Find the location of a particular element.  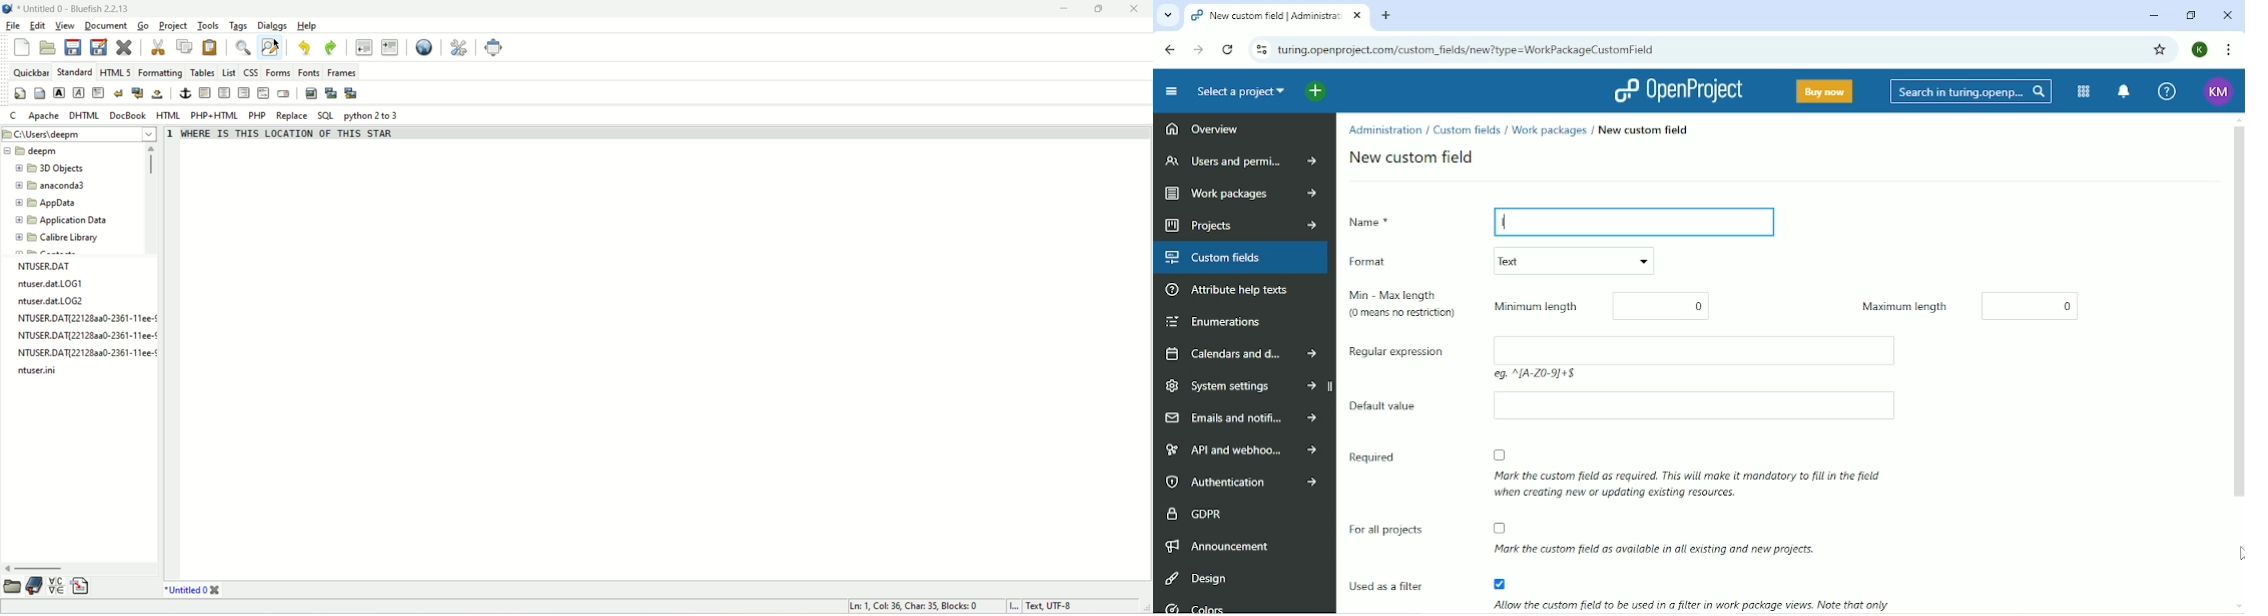

Minimum length is located at coordinates (1530, 308).